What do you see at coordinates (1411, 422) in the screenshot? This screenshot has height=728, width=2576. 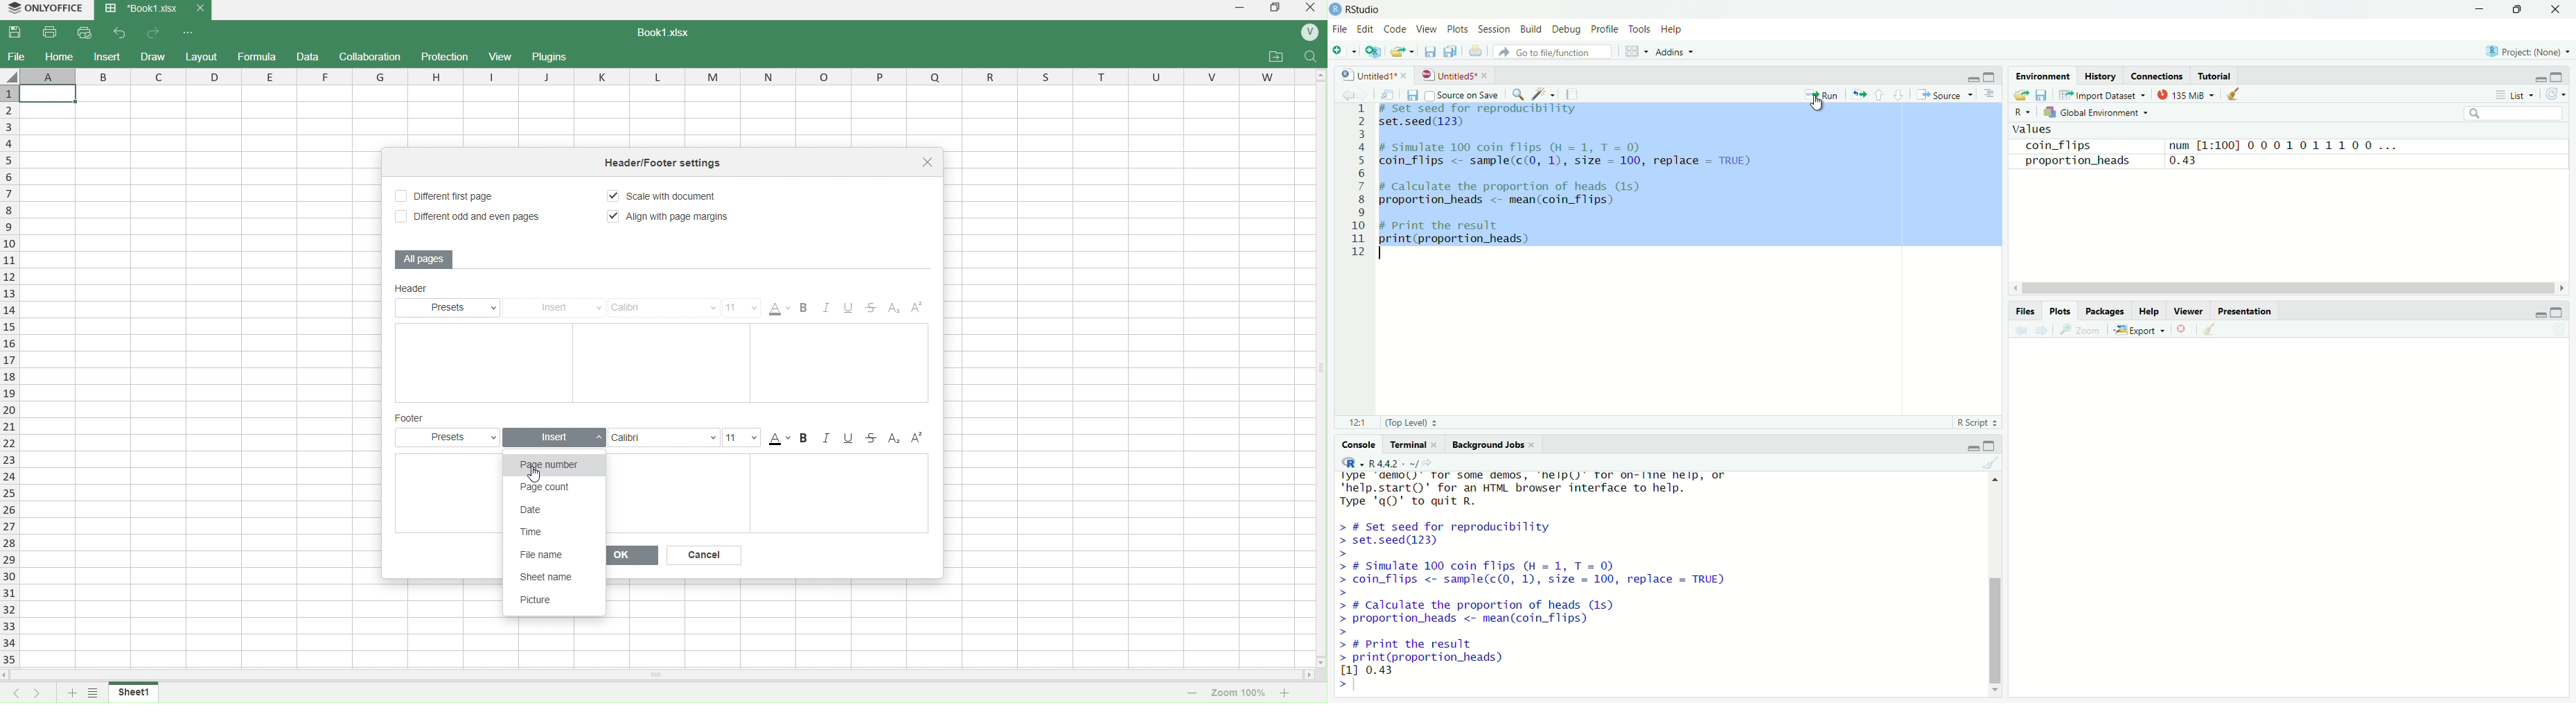 I see `(Top level)` at bounding box center [1411, 422].